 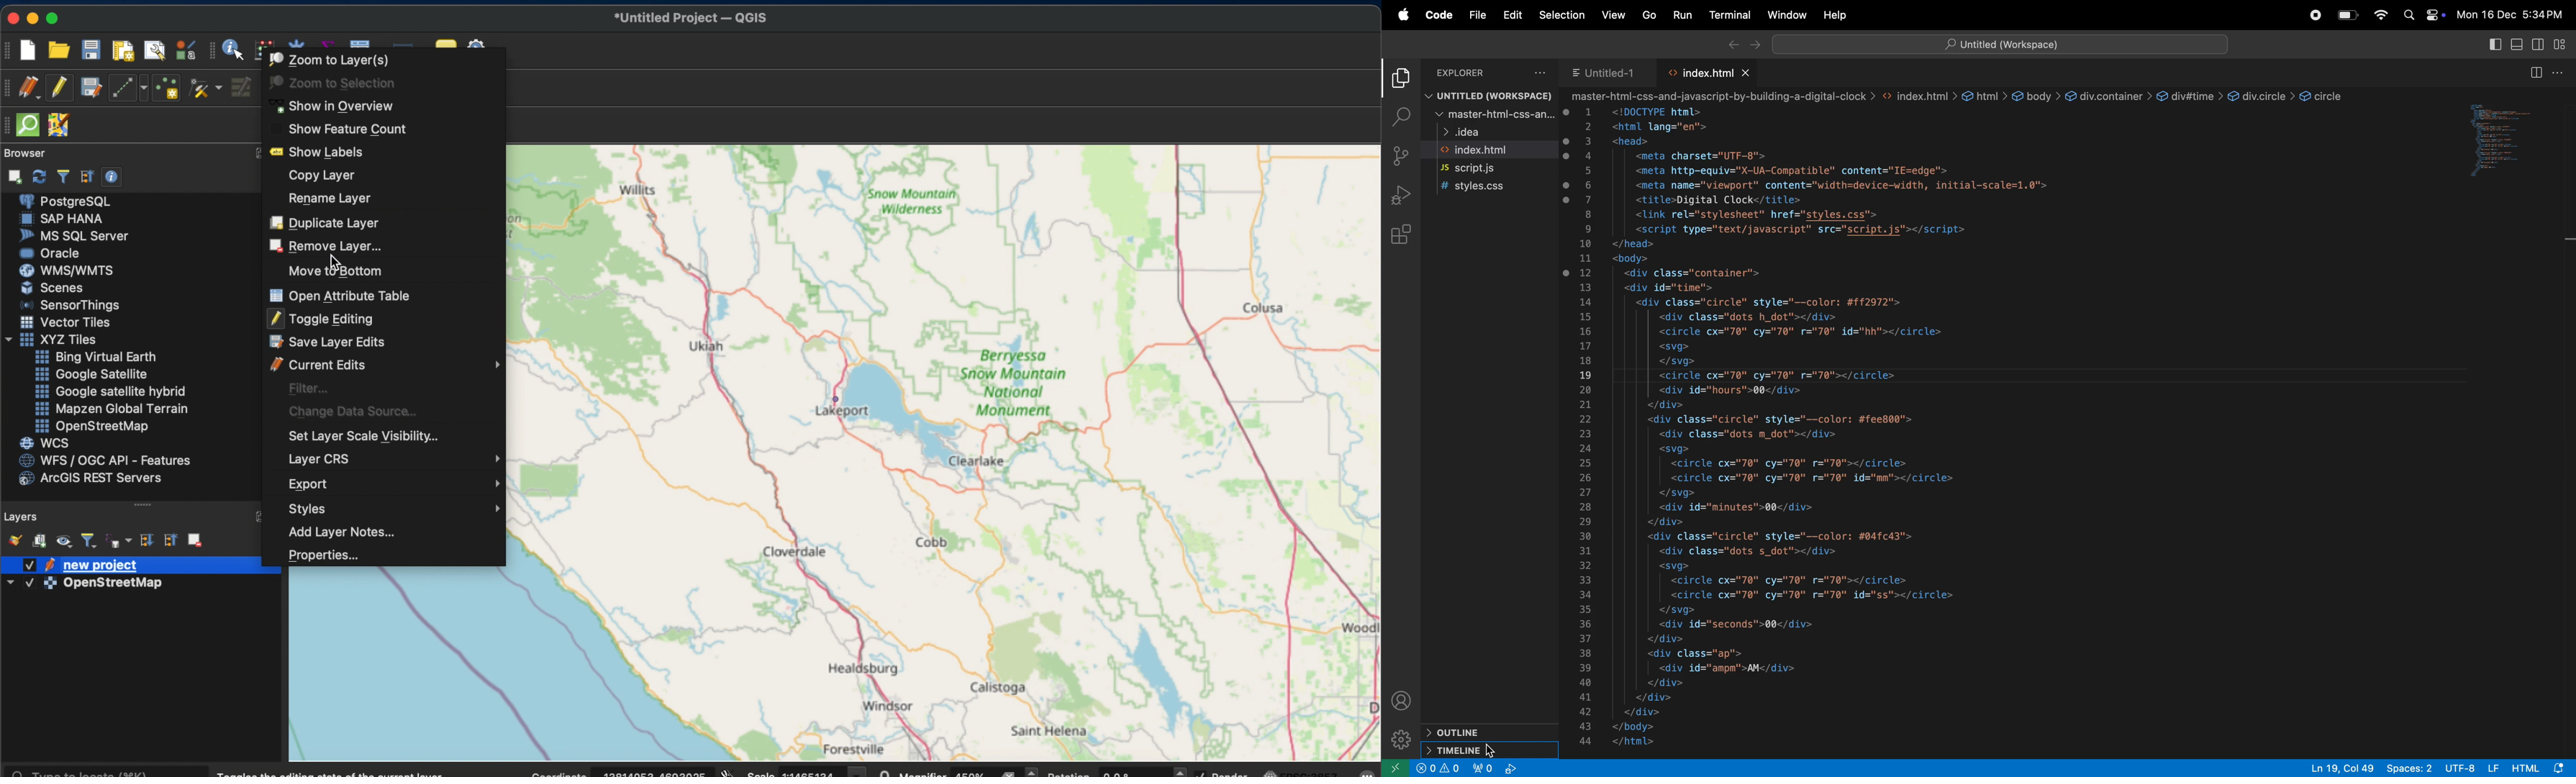 I want to click on wms/wmts, so click(x=63, y=270).